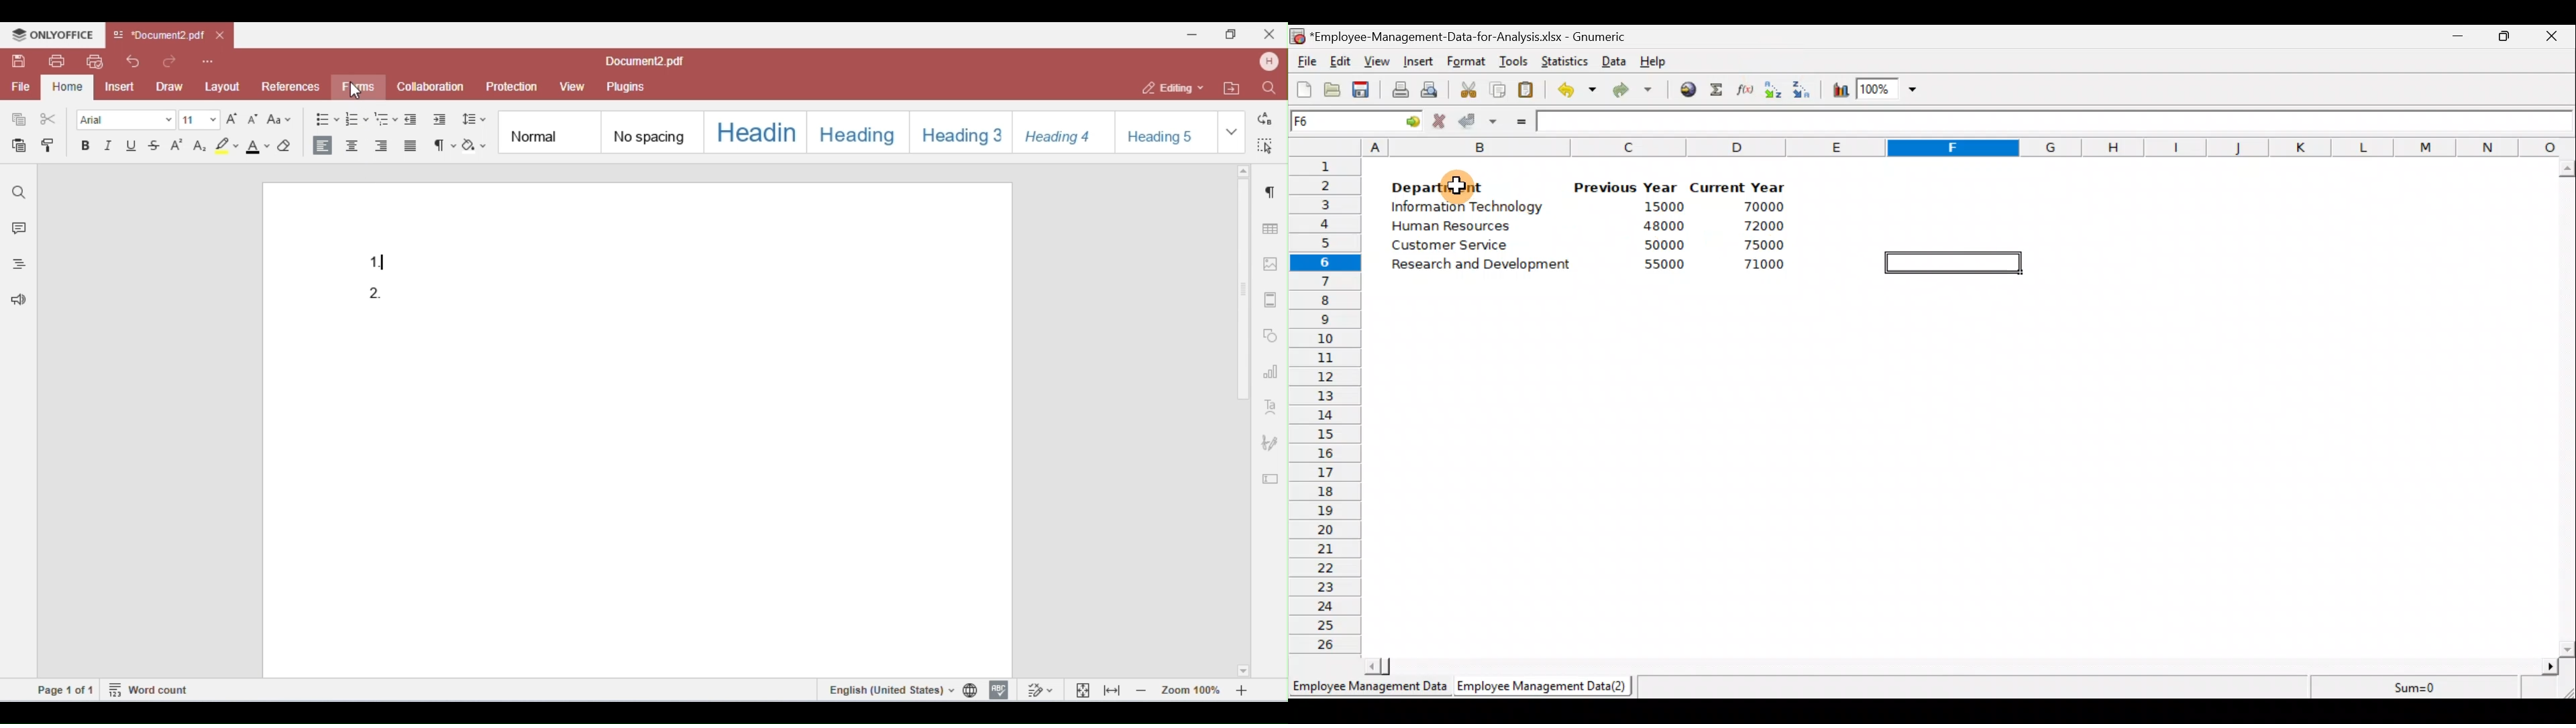 The width and height of the screenshot is (2576, 728). Describe the element at coordinates (1466, 62) in the screenshot. I see `Format` at that location.